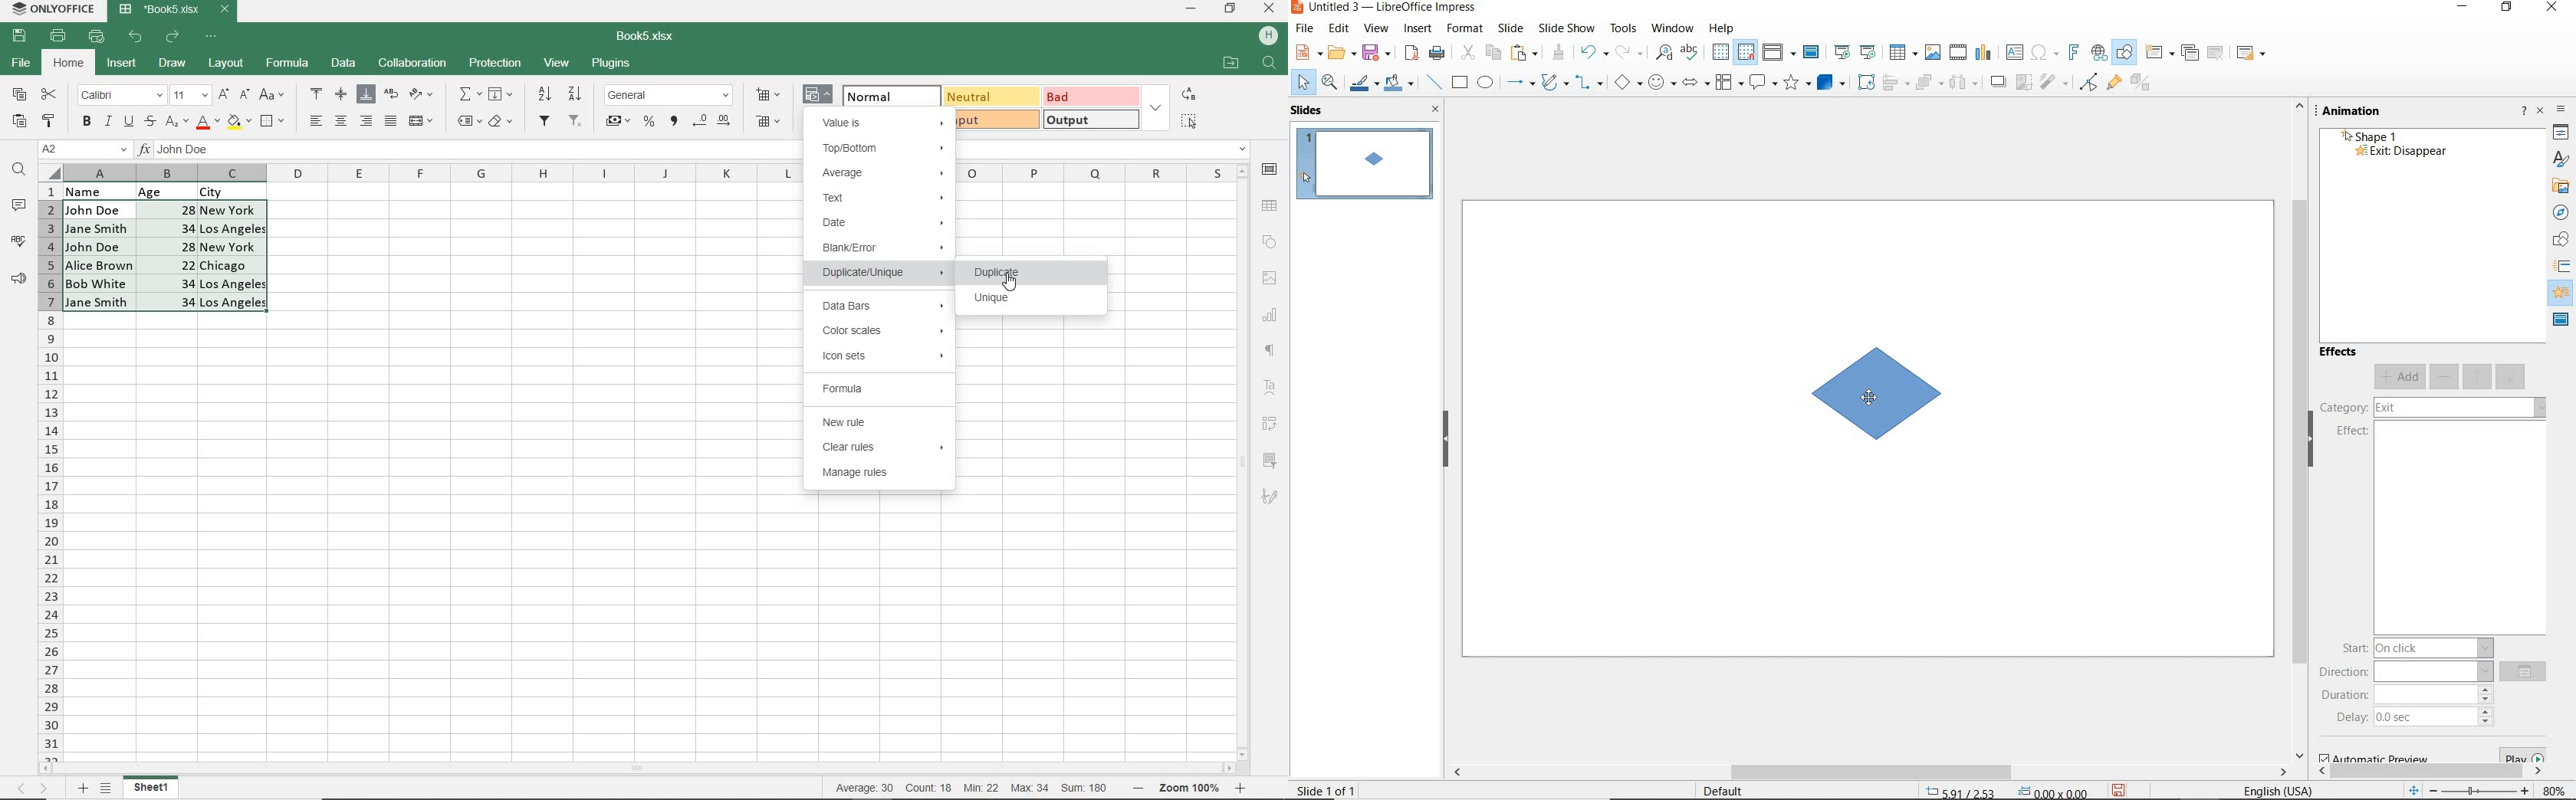 The image size is (2576, 812). I want to click on FIND, so click(19, 171).